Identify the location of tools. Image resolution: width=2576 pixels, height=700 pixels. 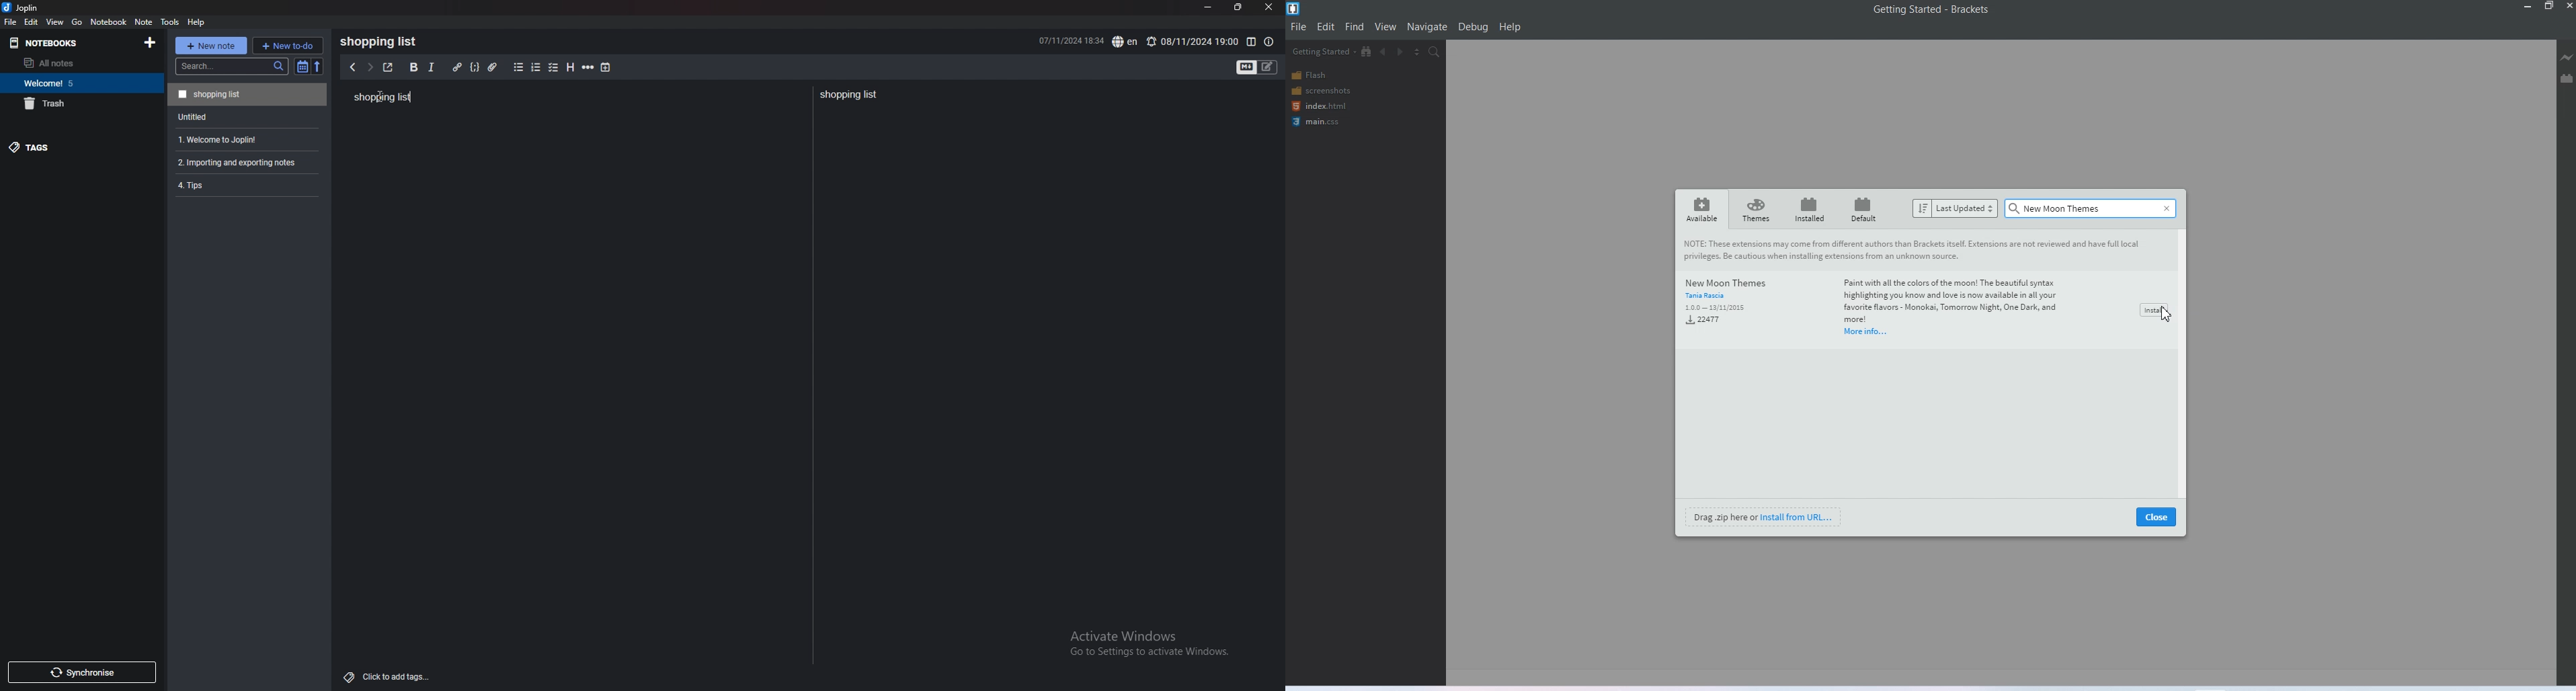
(169, 22).